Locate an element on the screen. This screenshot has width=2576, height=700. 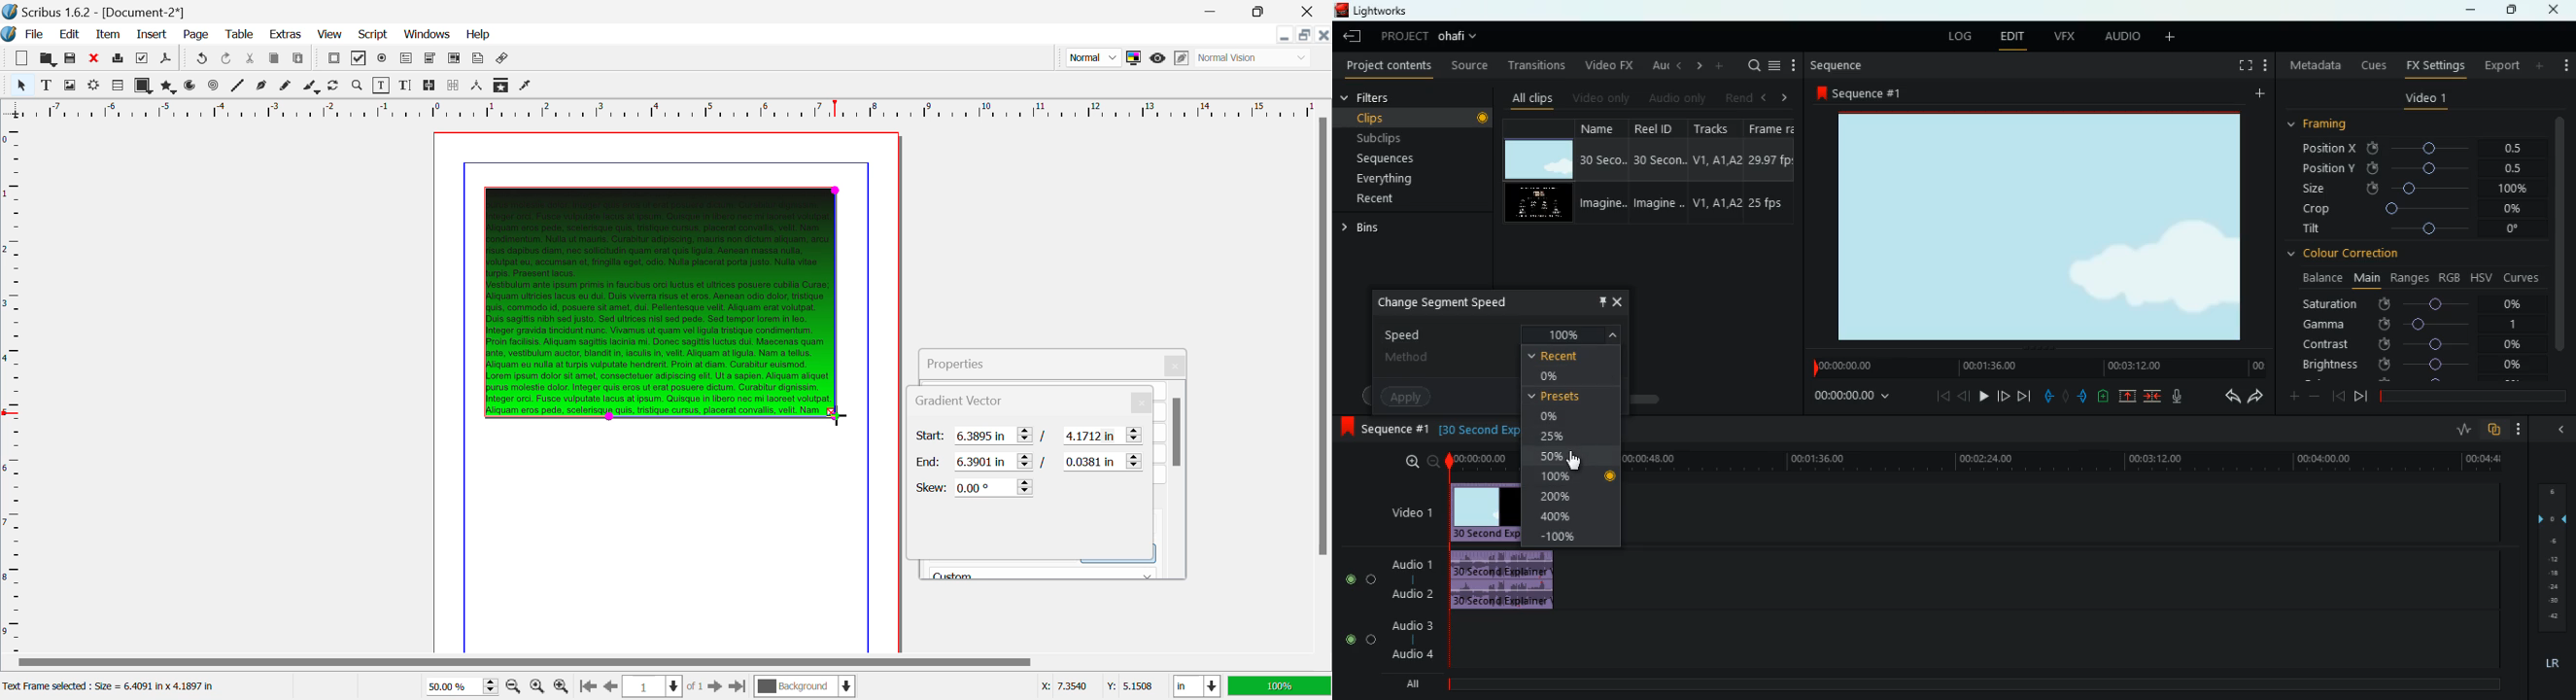
layers is located at coordinates (2550, 554).